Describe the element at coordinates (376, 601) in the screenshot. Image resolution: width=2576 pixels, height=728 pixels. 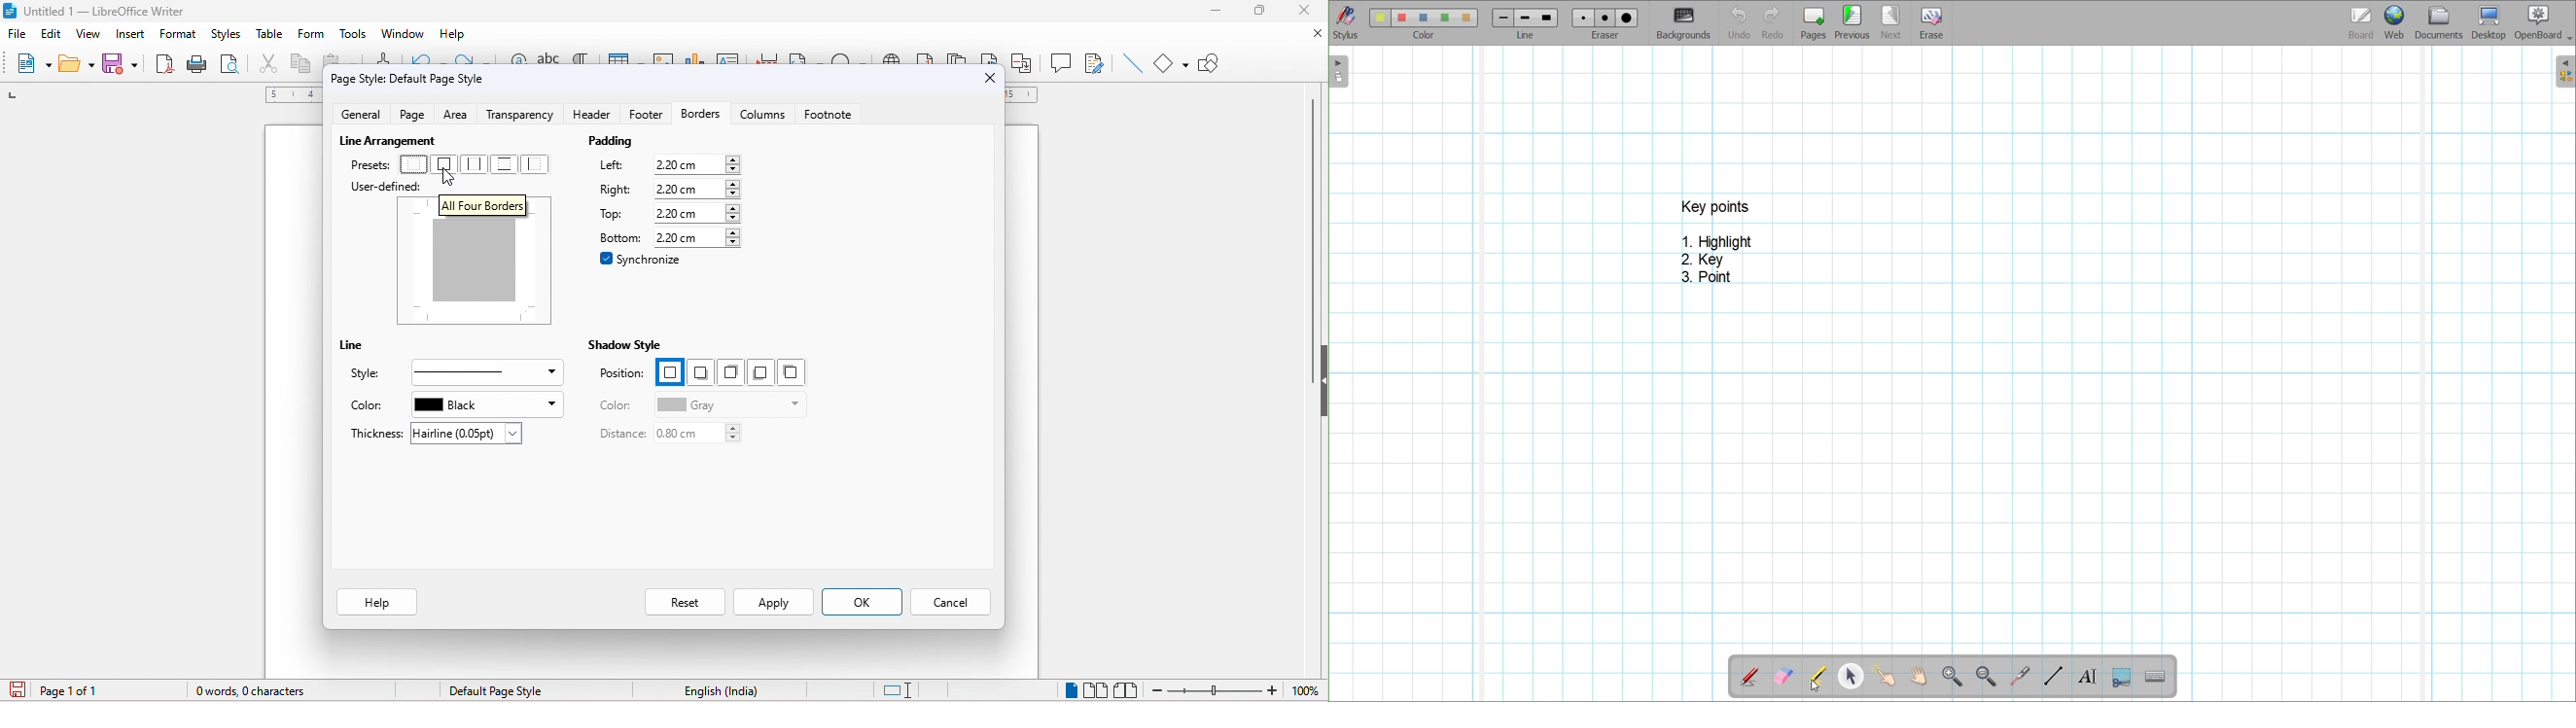
I see `help` at that location.